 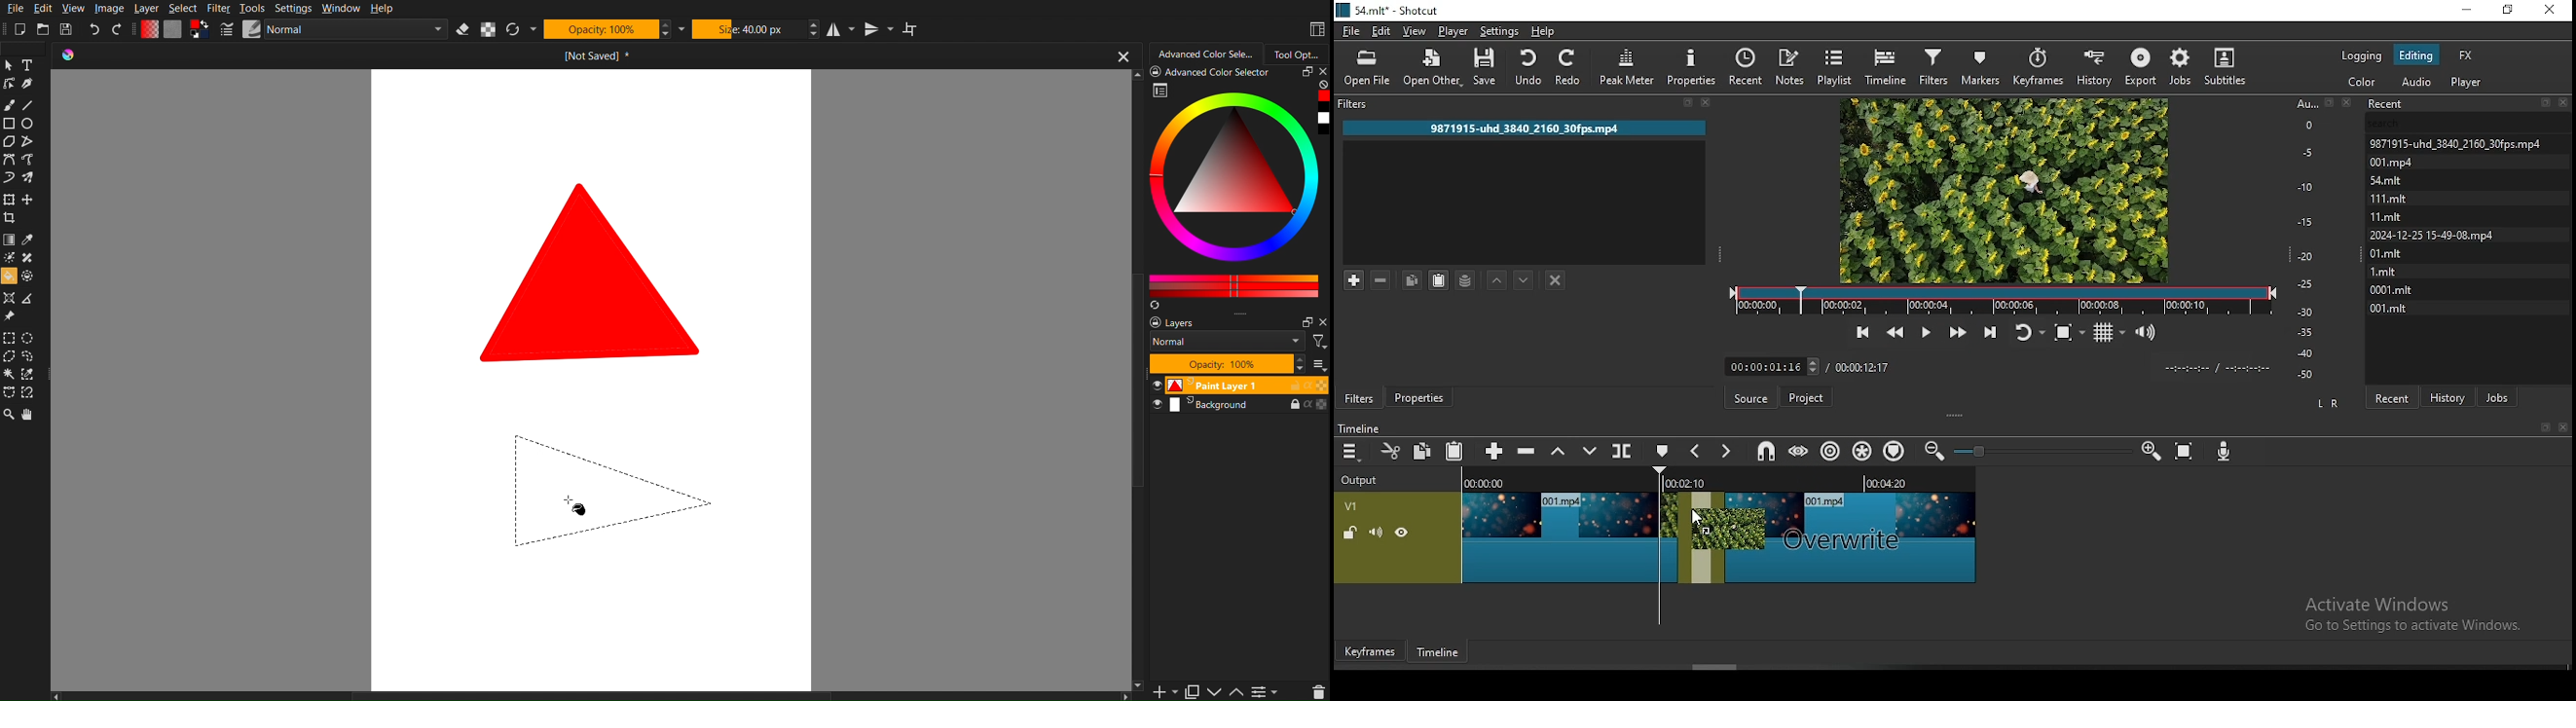 I want to click on Shape, so click(x=594, y=271).